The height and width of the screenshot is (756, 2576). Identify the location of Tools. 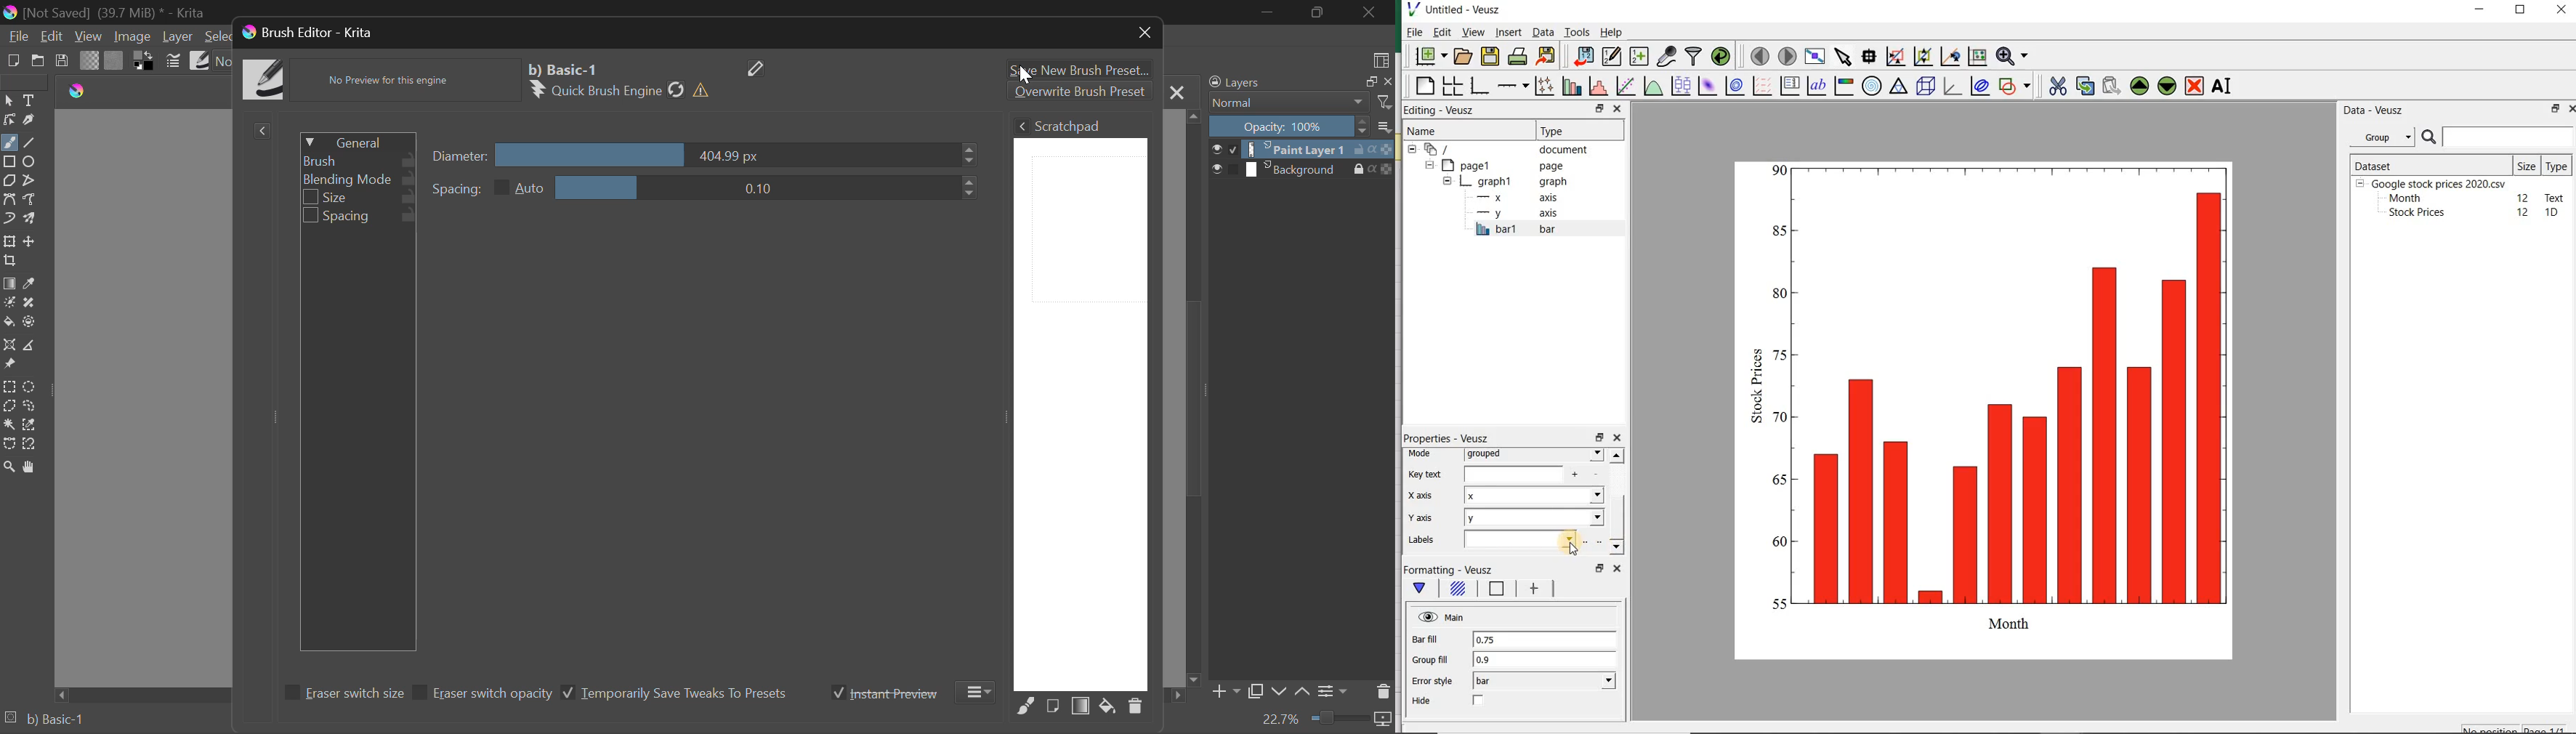
(1577, 32).